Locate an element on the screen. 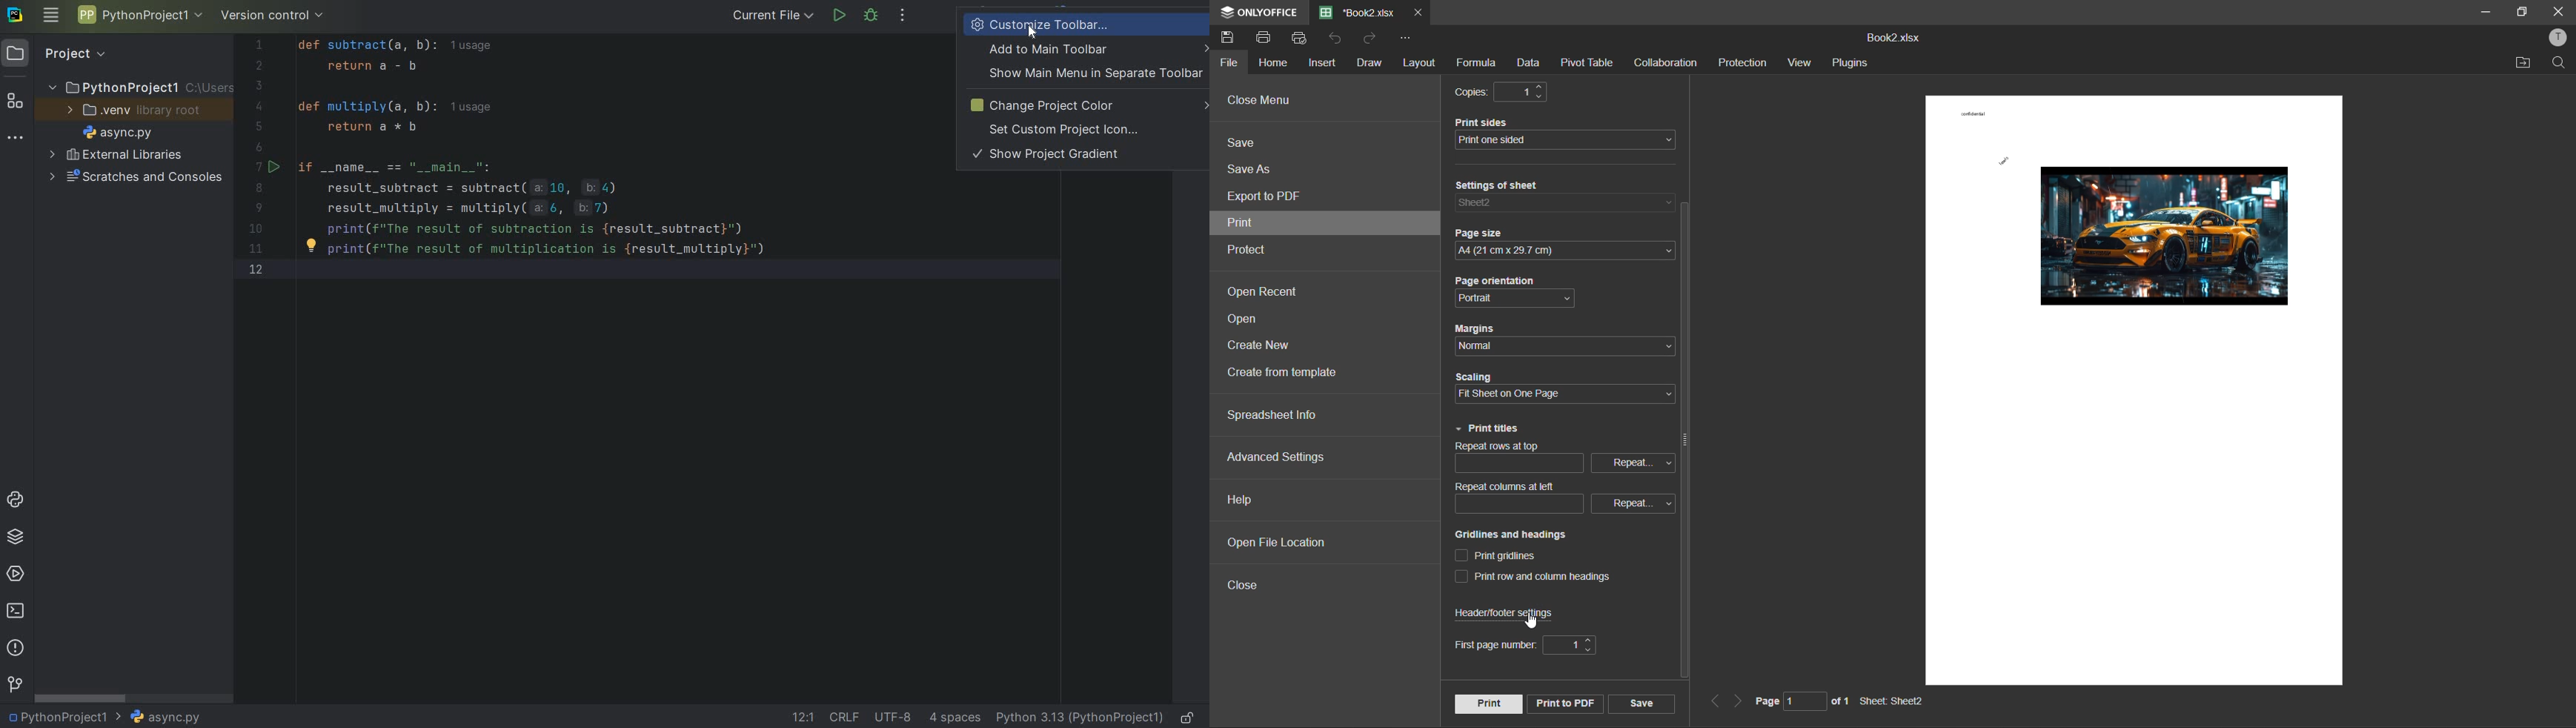 The image size is (2576, 728). Page size is located at coordinates (1480, 232).